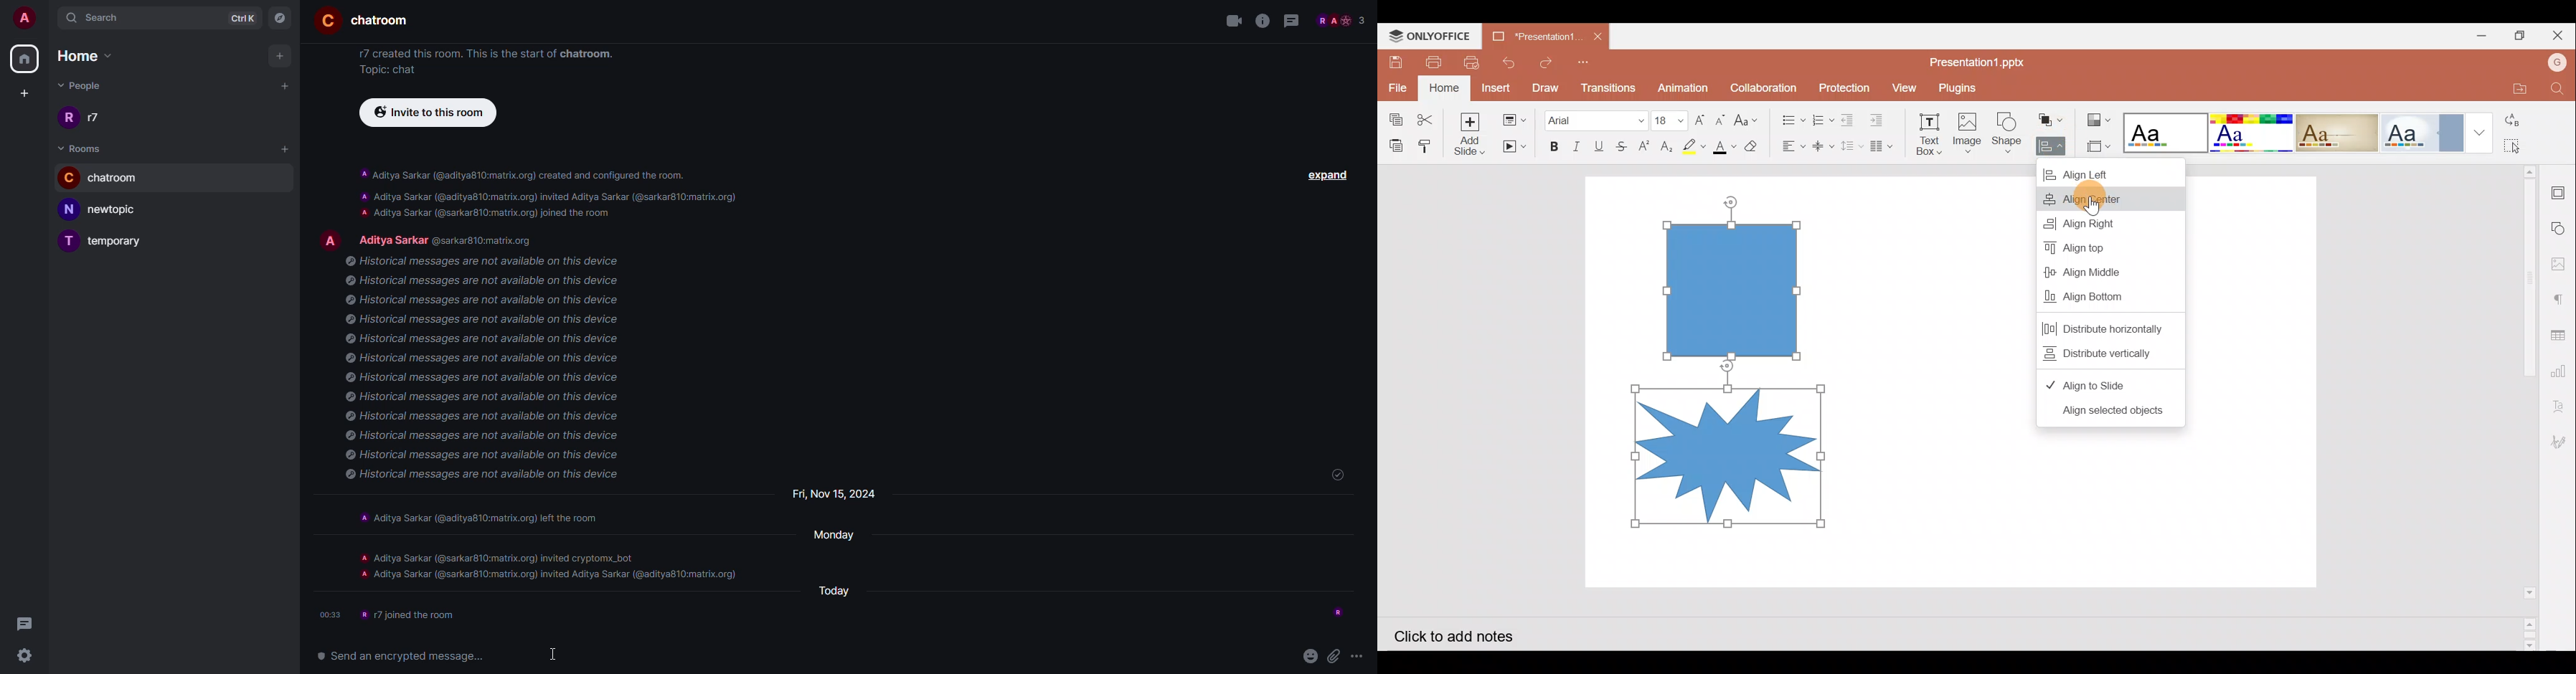 The width and height of the screenshot is (2576, 700). I want to click on Quick print, so click(1474, 60).